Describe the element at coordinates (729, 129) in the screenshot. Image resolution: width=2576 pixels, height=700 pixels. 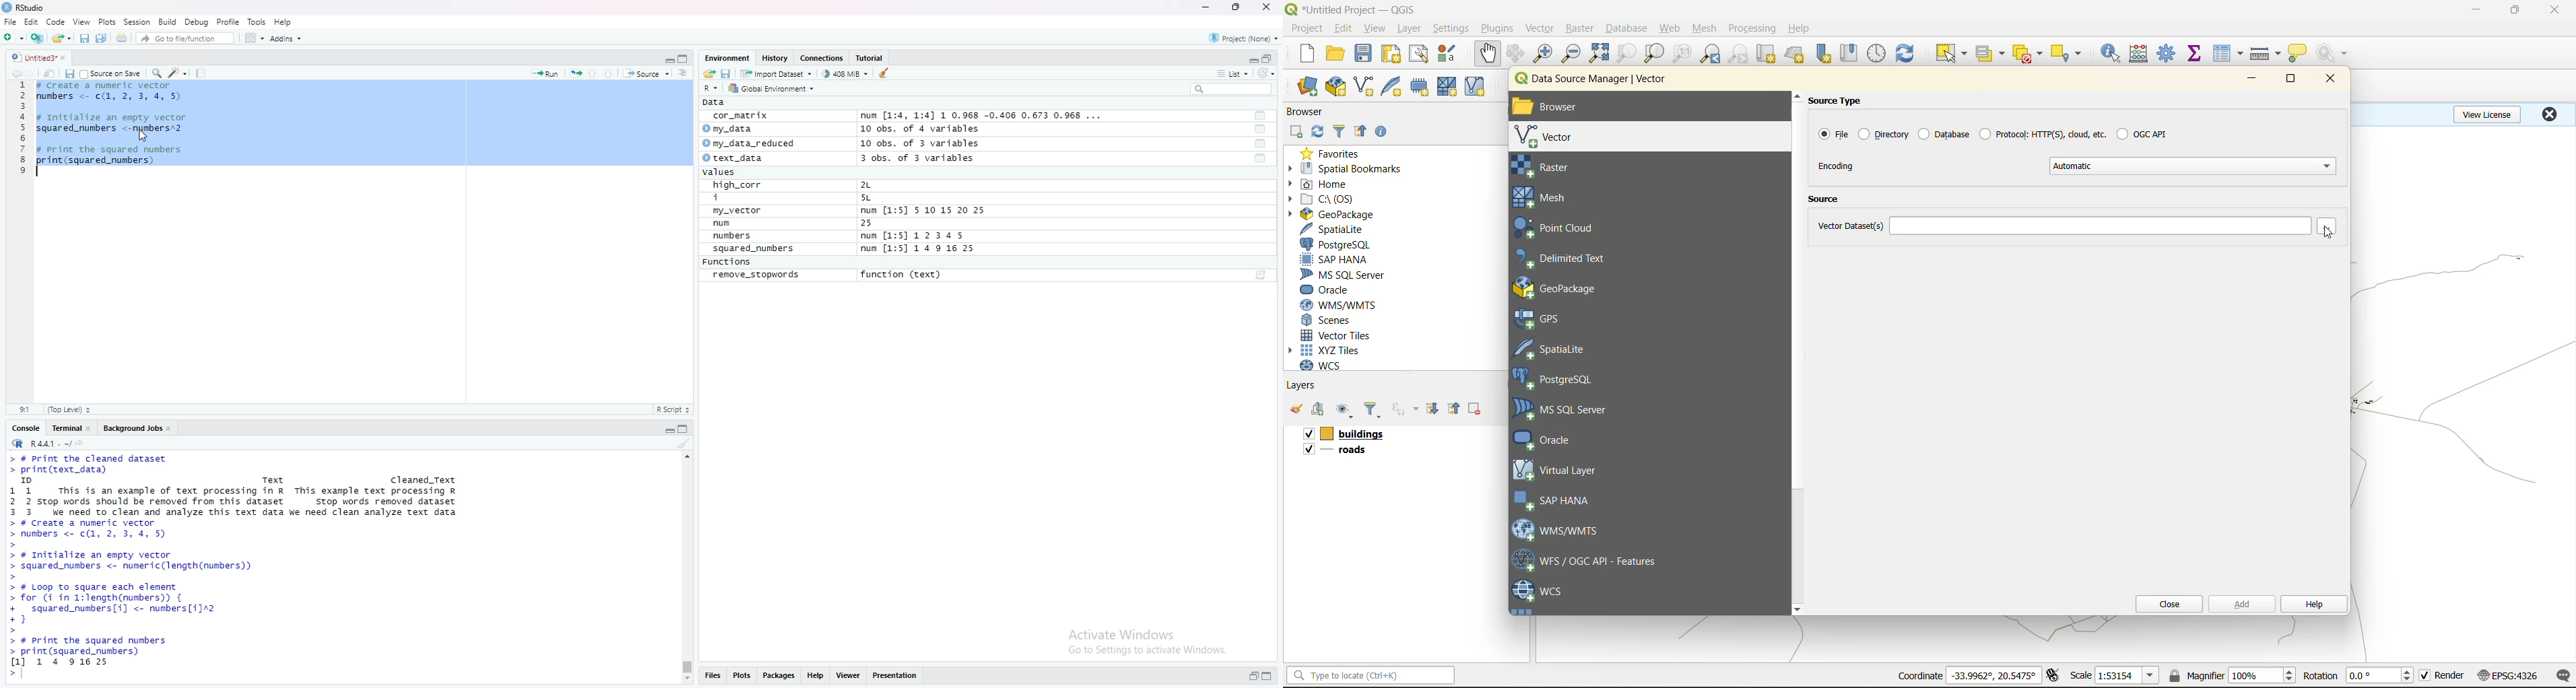
I see `© my_data` at that location.